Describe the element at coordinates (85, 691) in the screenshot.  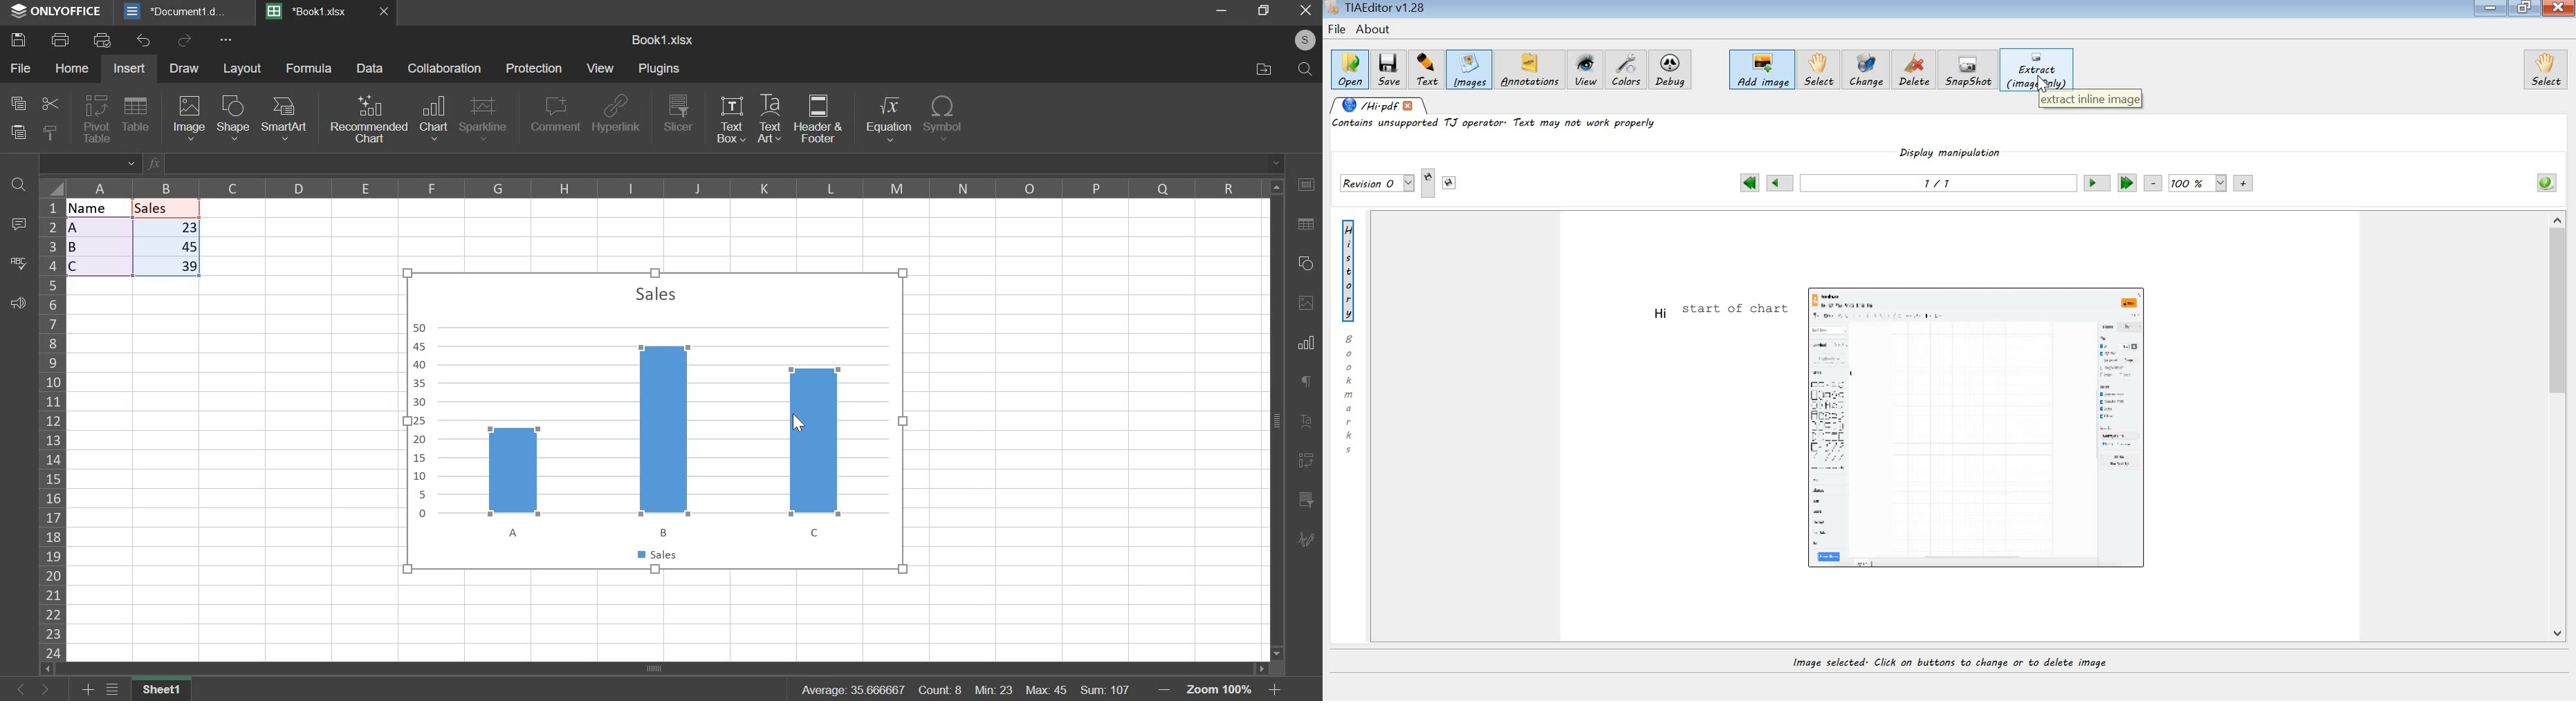
I see `add sheet` at that location.